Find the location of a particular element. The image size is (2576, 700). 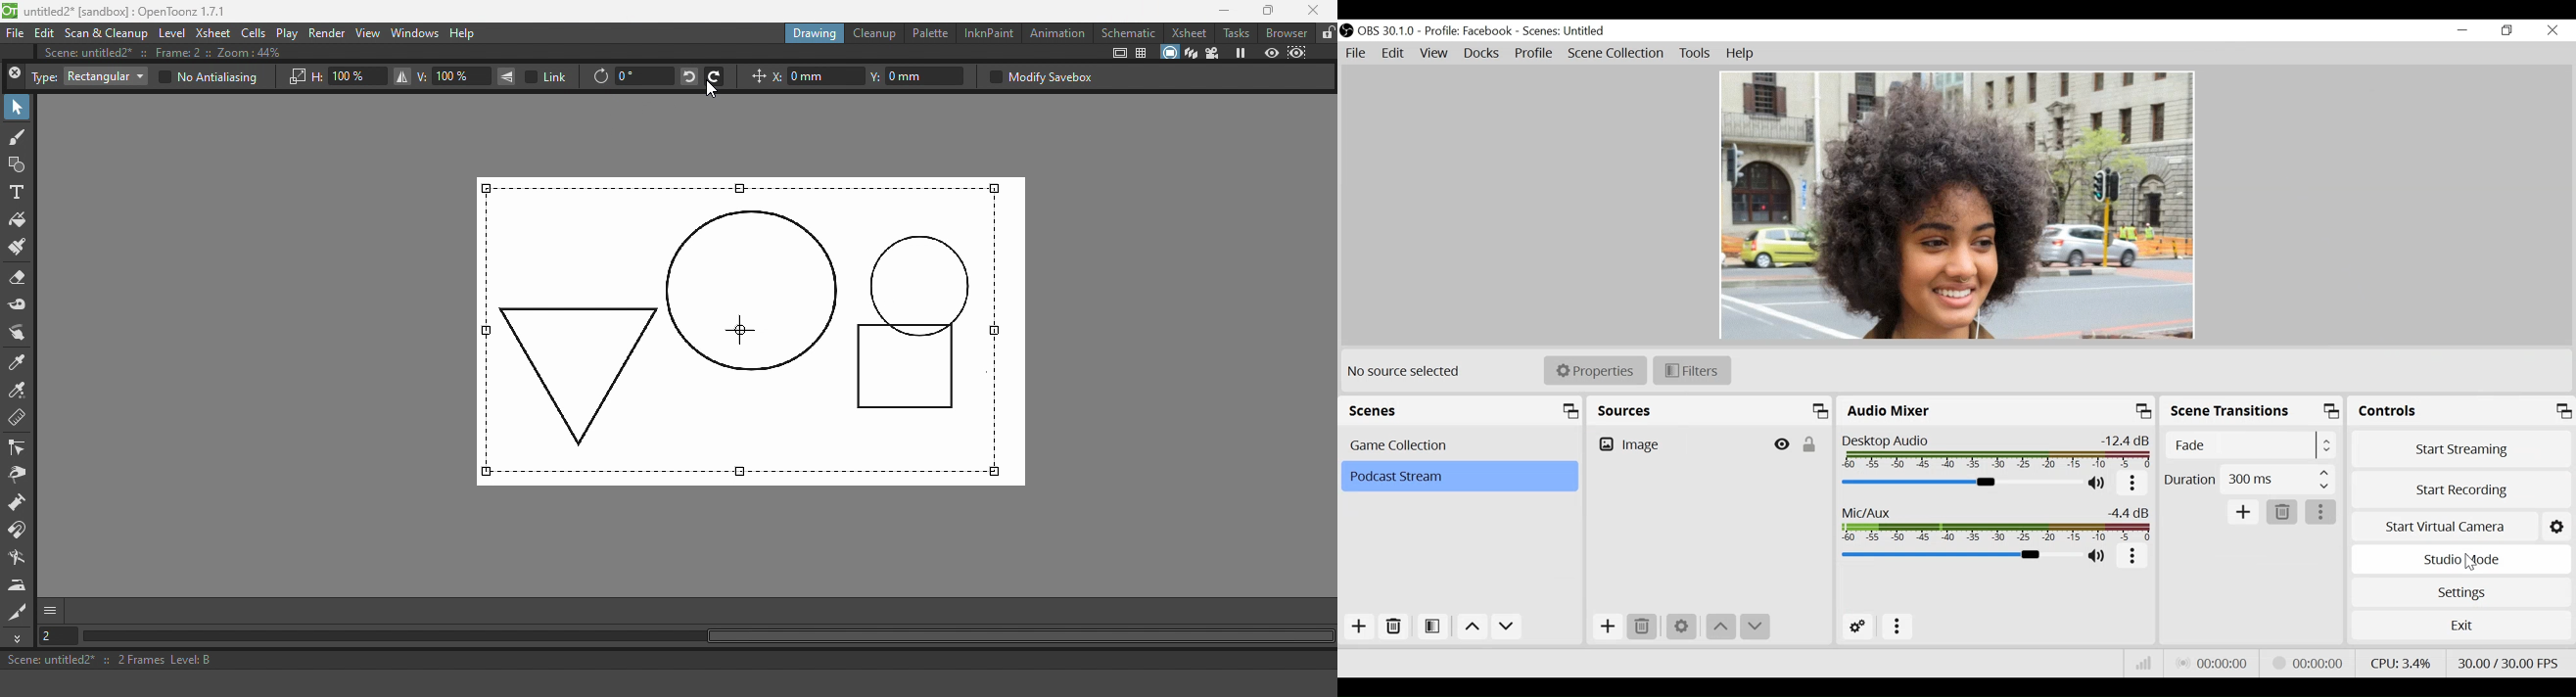

Add is located at coordinates (1609, 627).